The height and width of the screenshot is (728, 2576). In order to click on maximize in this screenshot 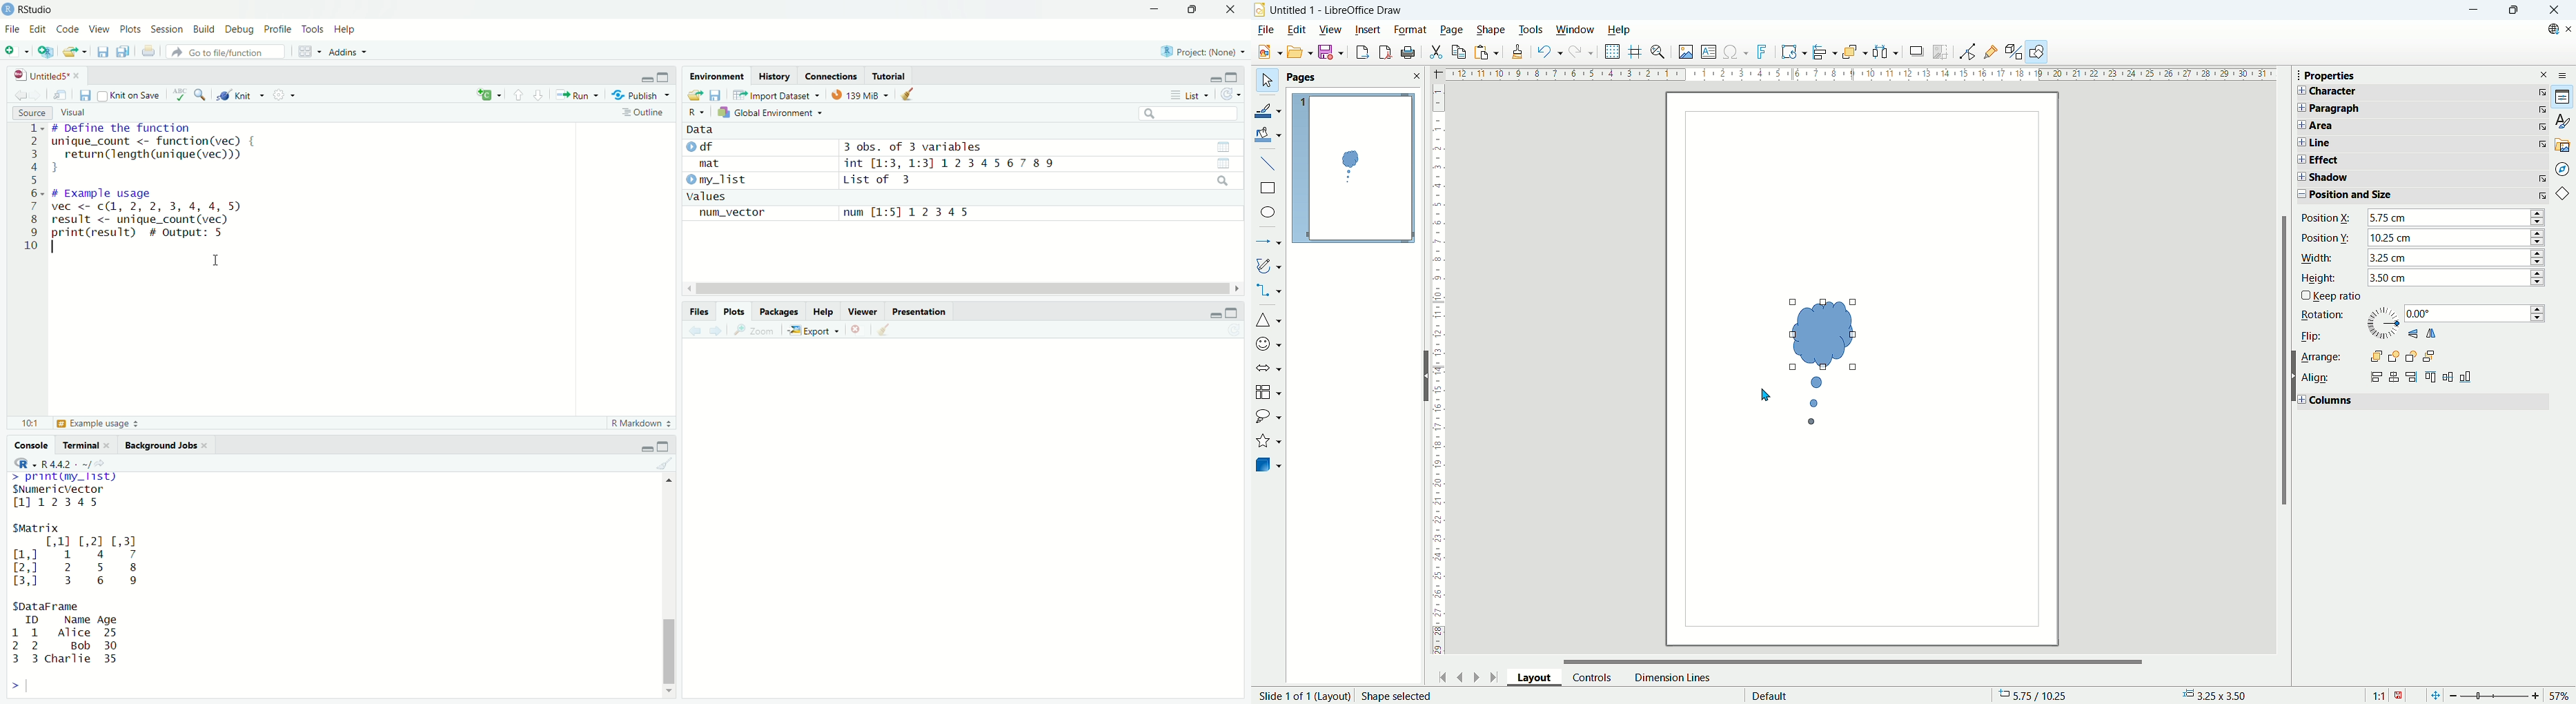, I will do `click(665, 78)`.